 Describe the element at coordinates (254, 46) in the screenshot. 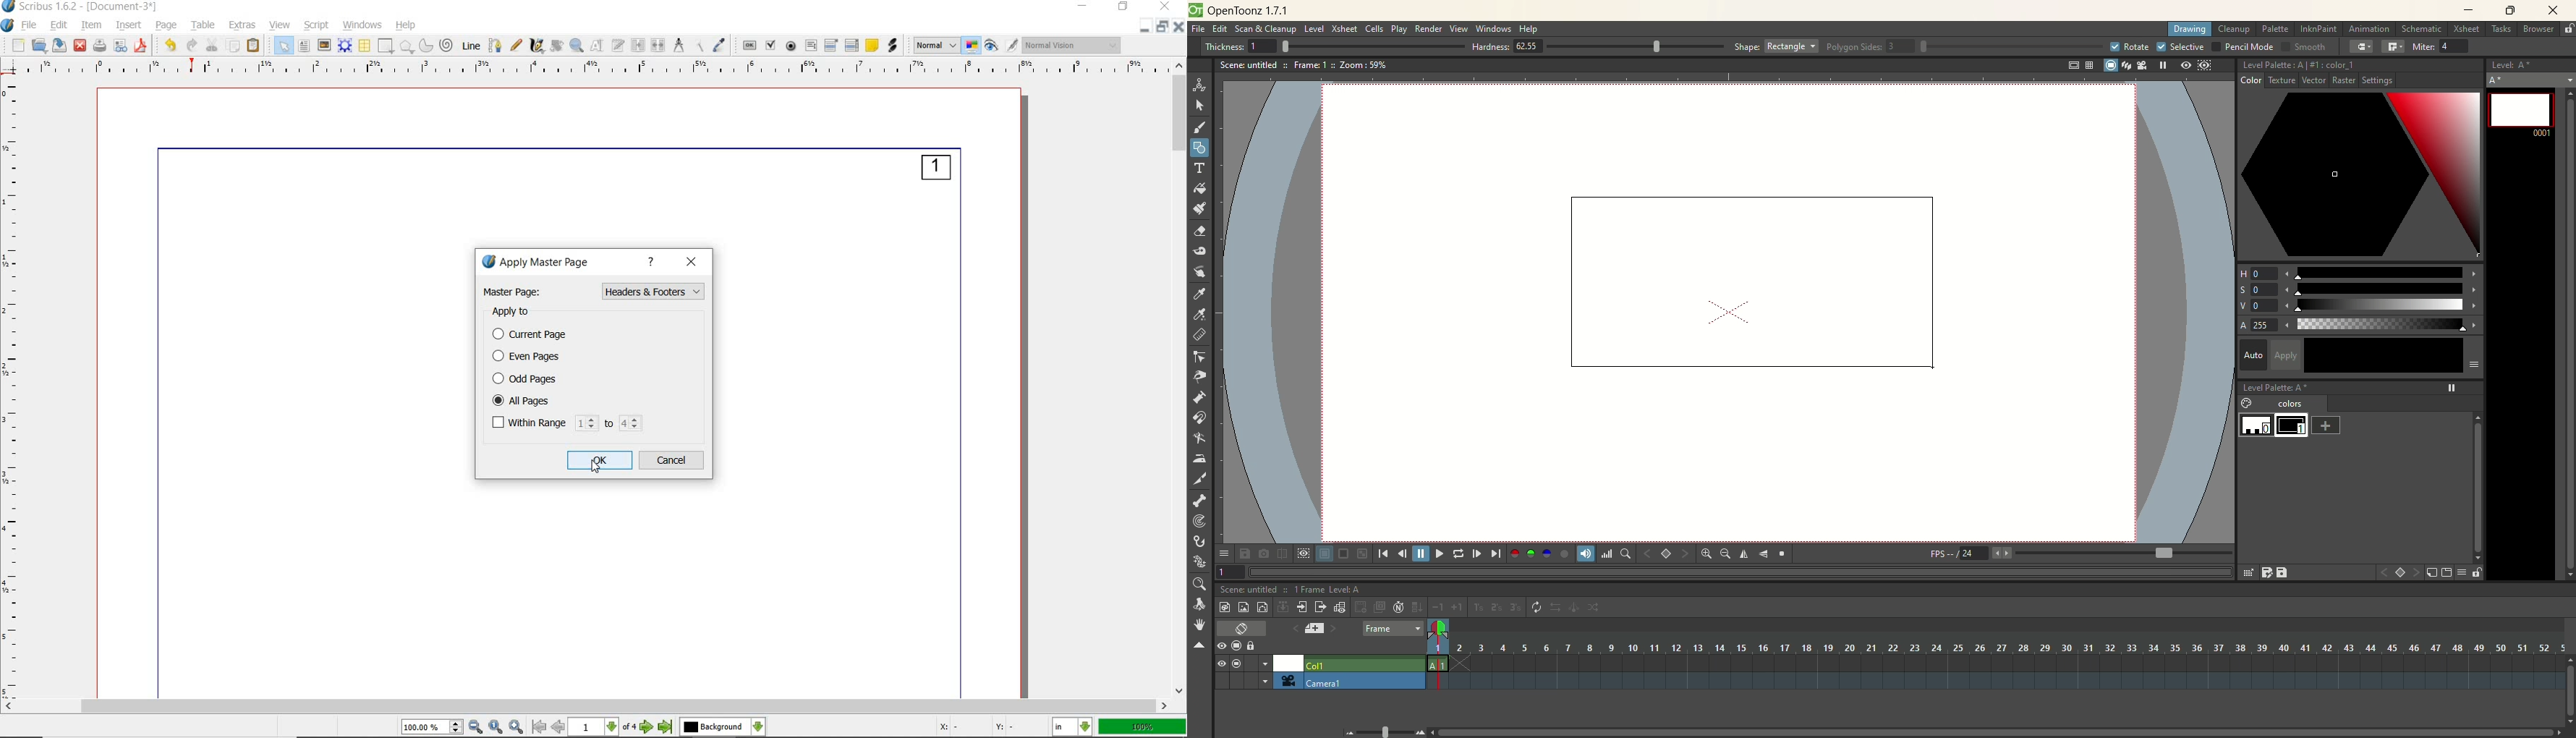

I see `paste` at that location.